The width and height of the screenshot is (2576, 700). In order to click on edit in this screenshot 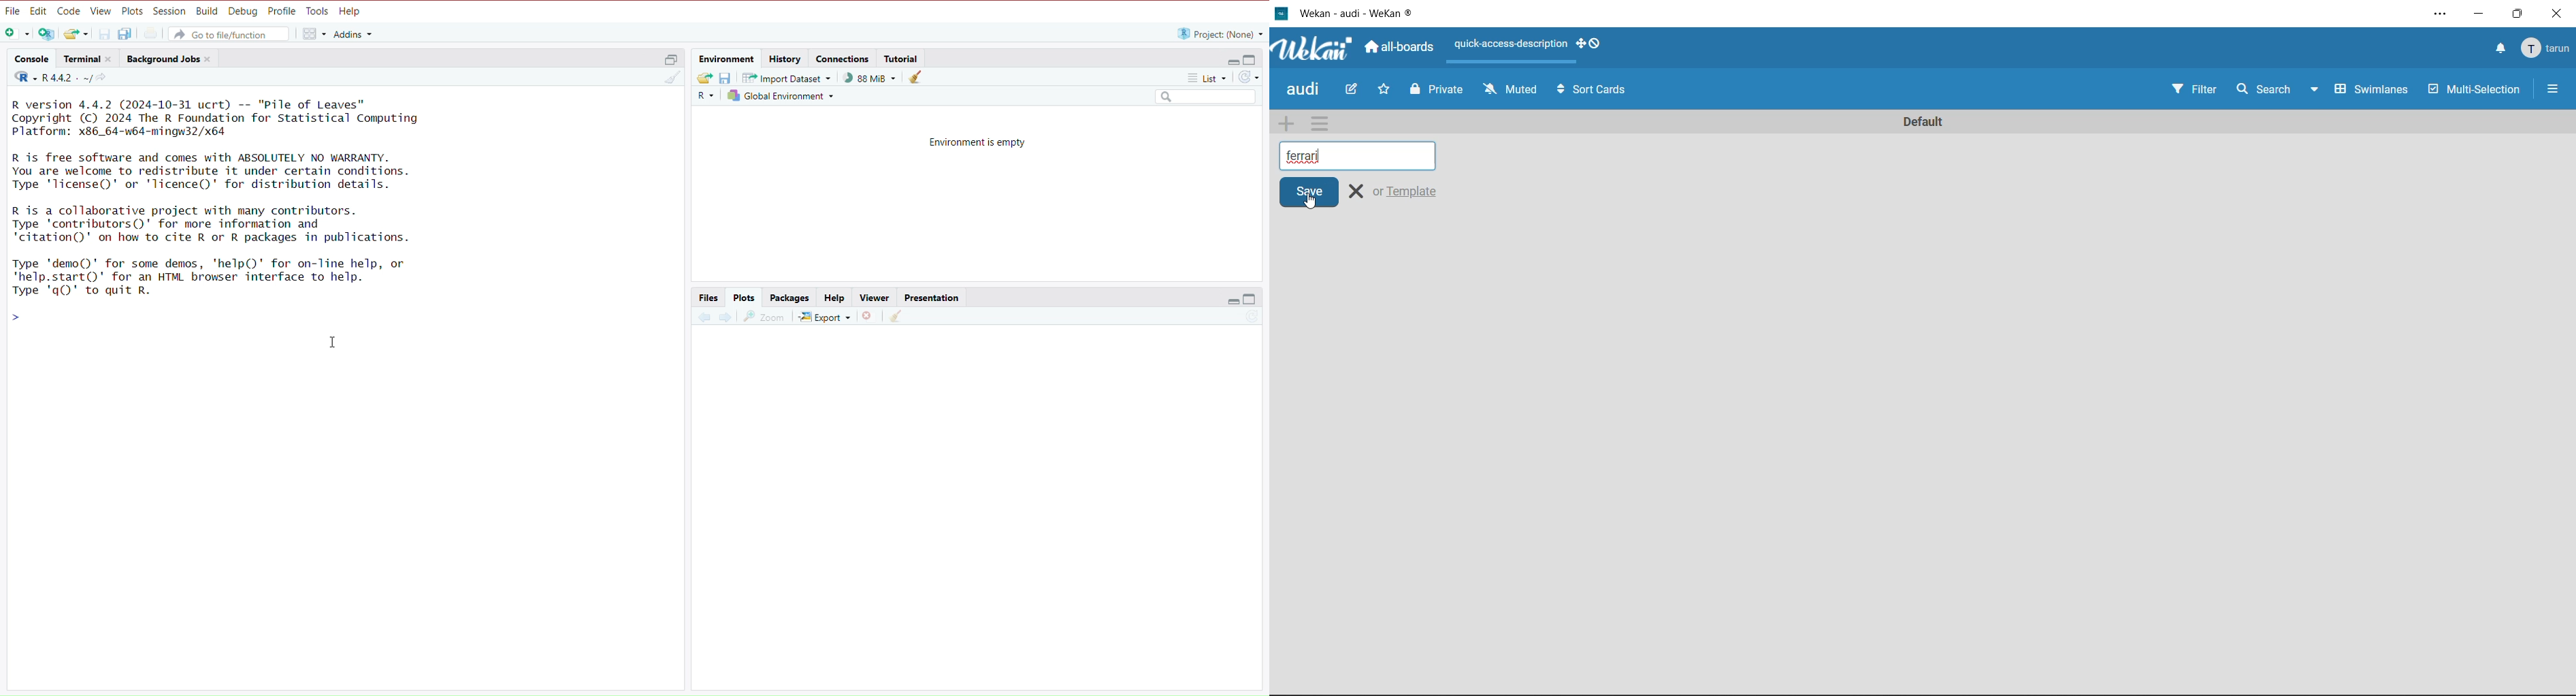, I will do `click(38, 11)`.